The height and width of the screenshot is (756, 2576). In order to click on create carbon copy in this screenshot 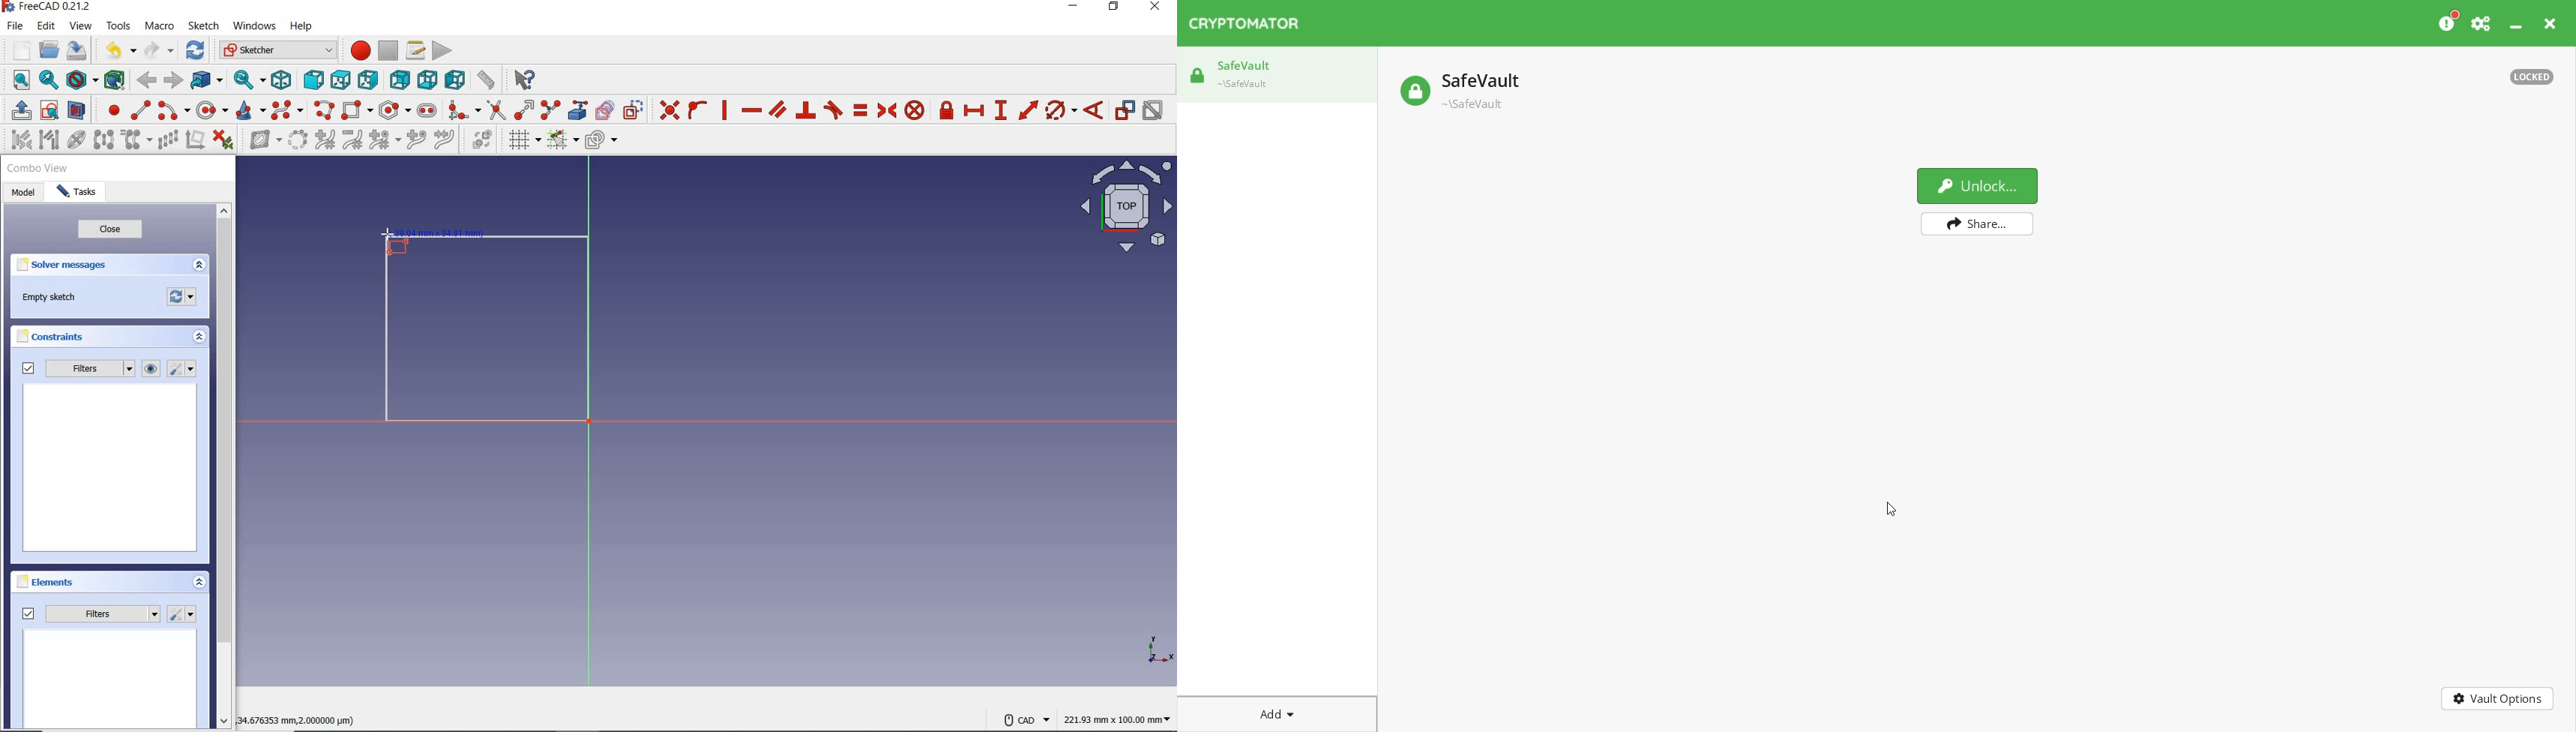, I will do `click(606, 110)`.